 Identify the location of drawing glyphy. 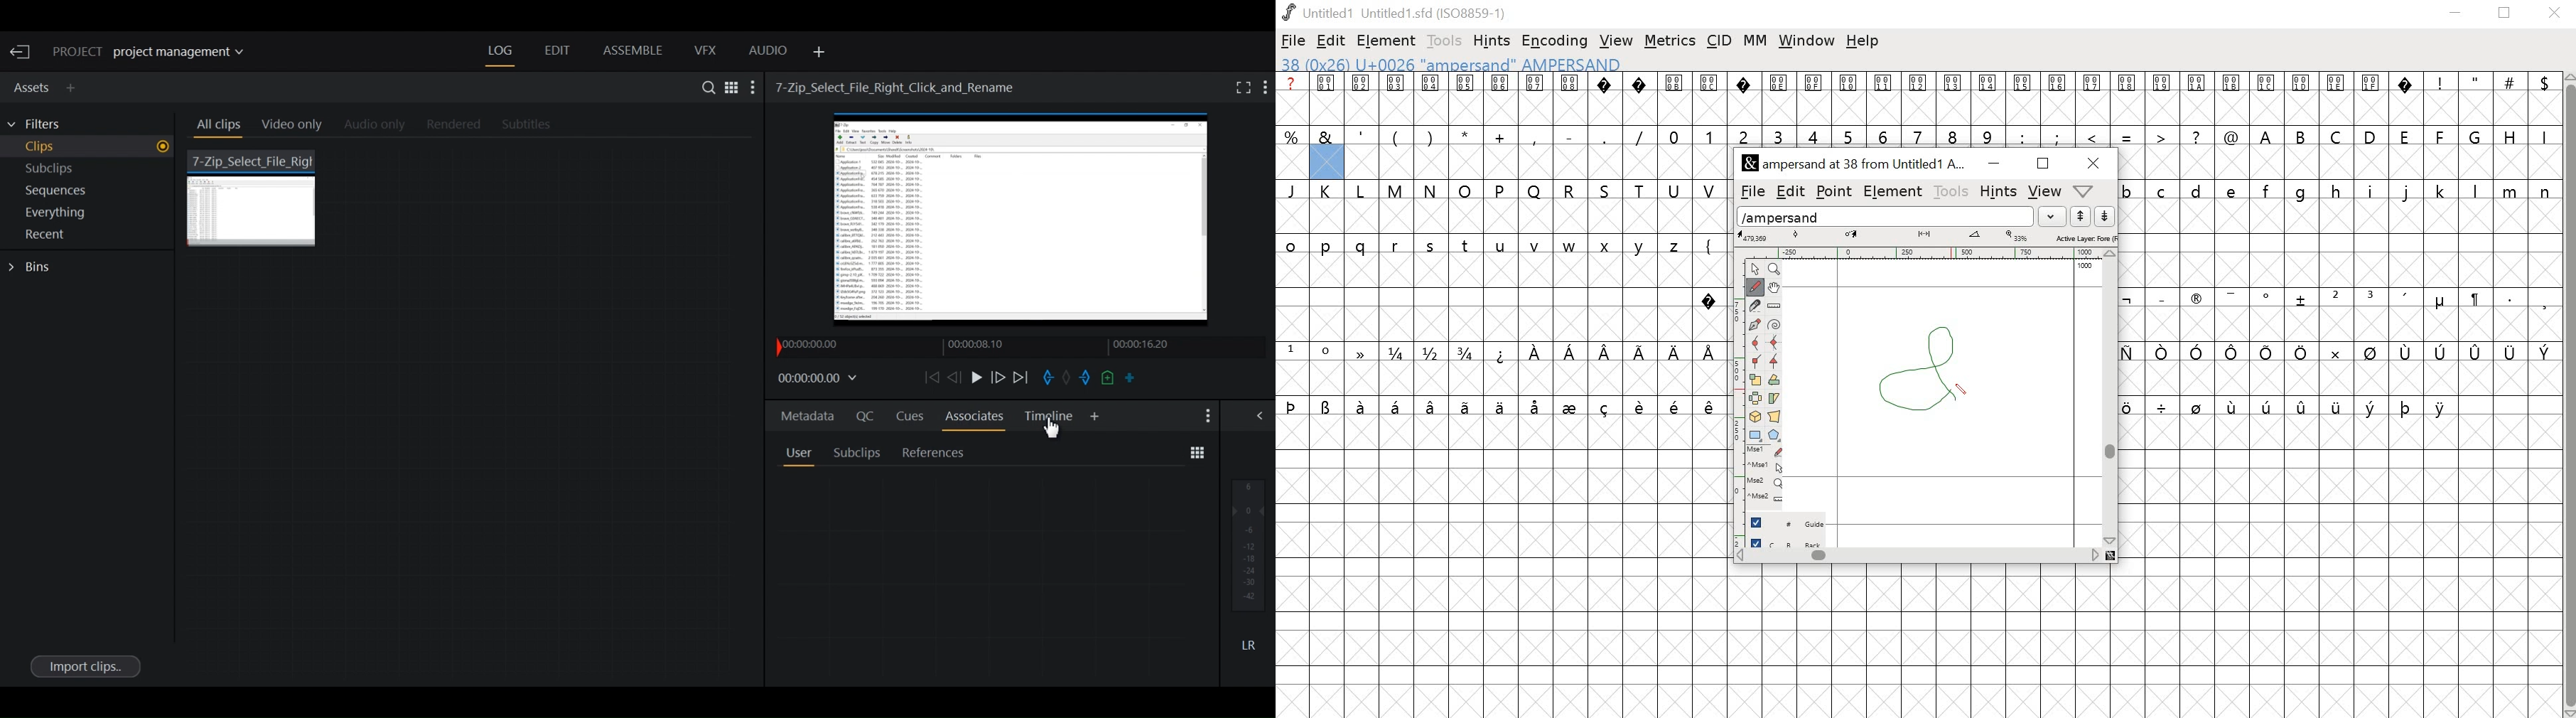
(1928, 366).